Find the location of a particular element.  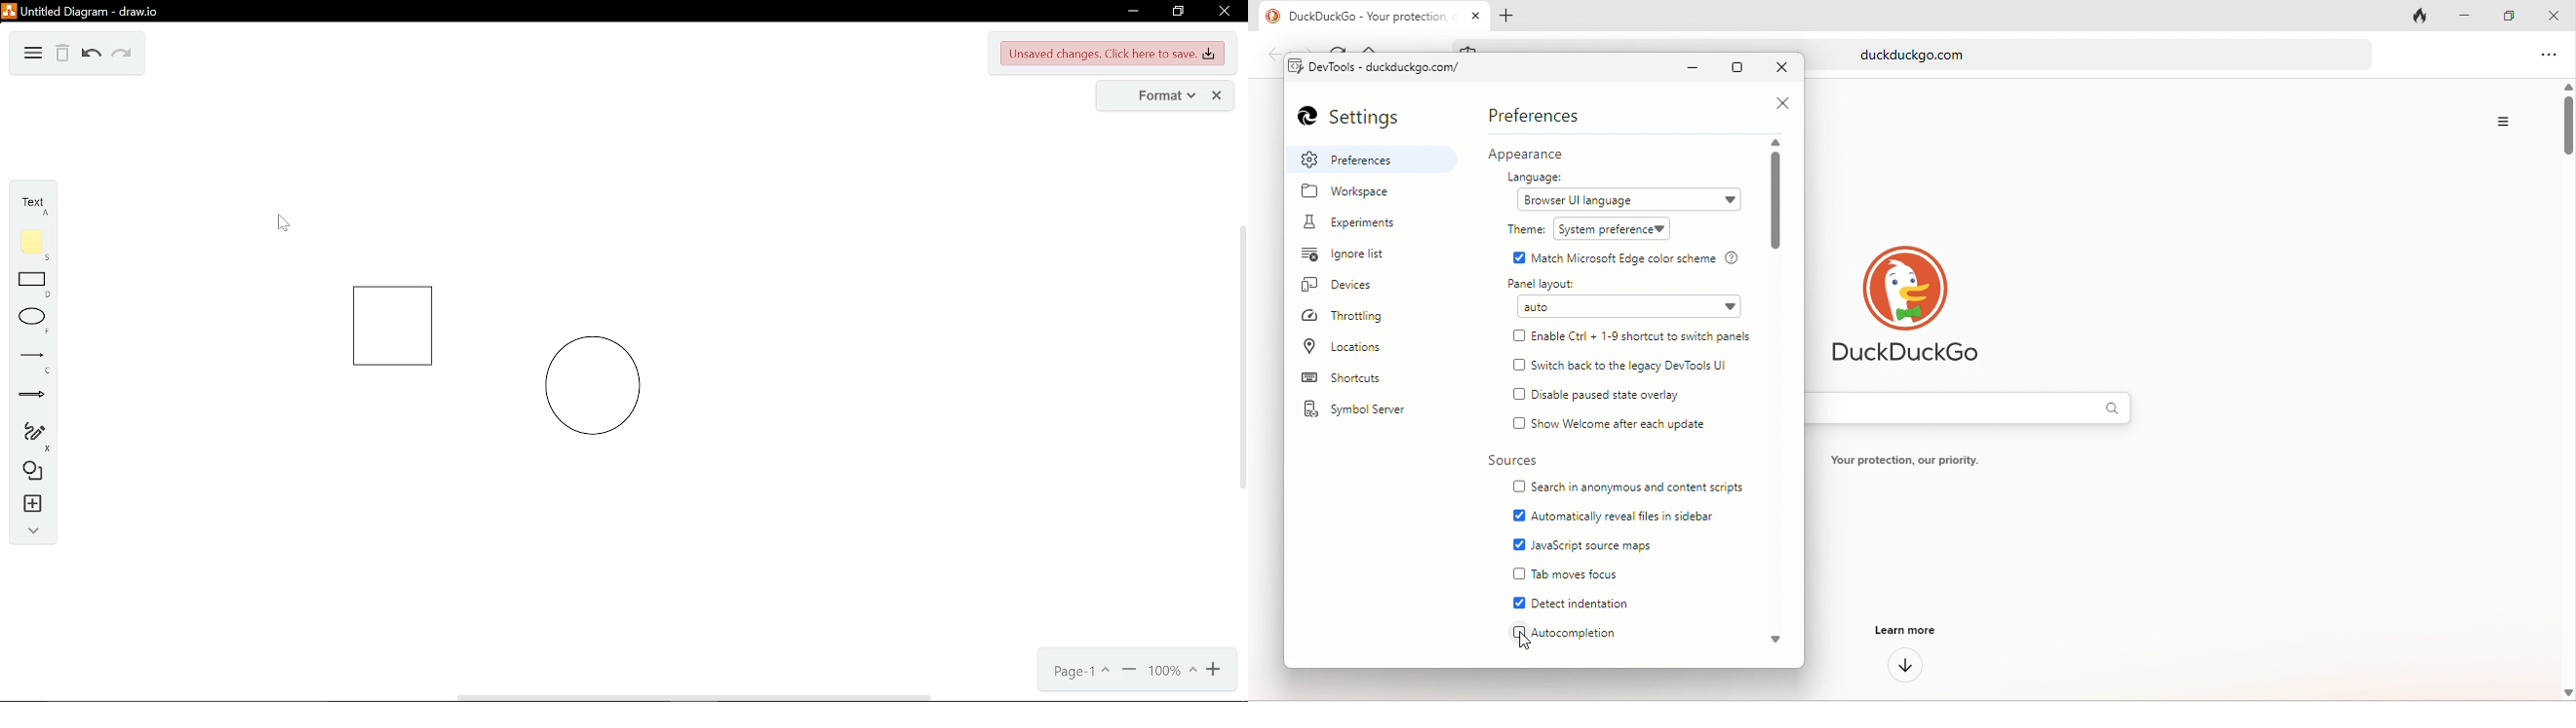

match microsoft edge color scheme is located at coordinates (1639, 258).